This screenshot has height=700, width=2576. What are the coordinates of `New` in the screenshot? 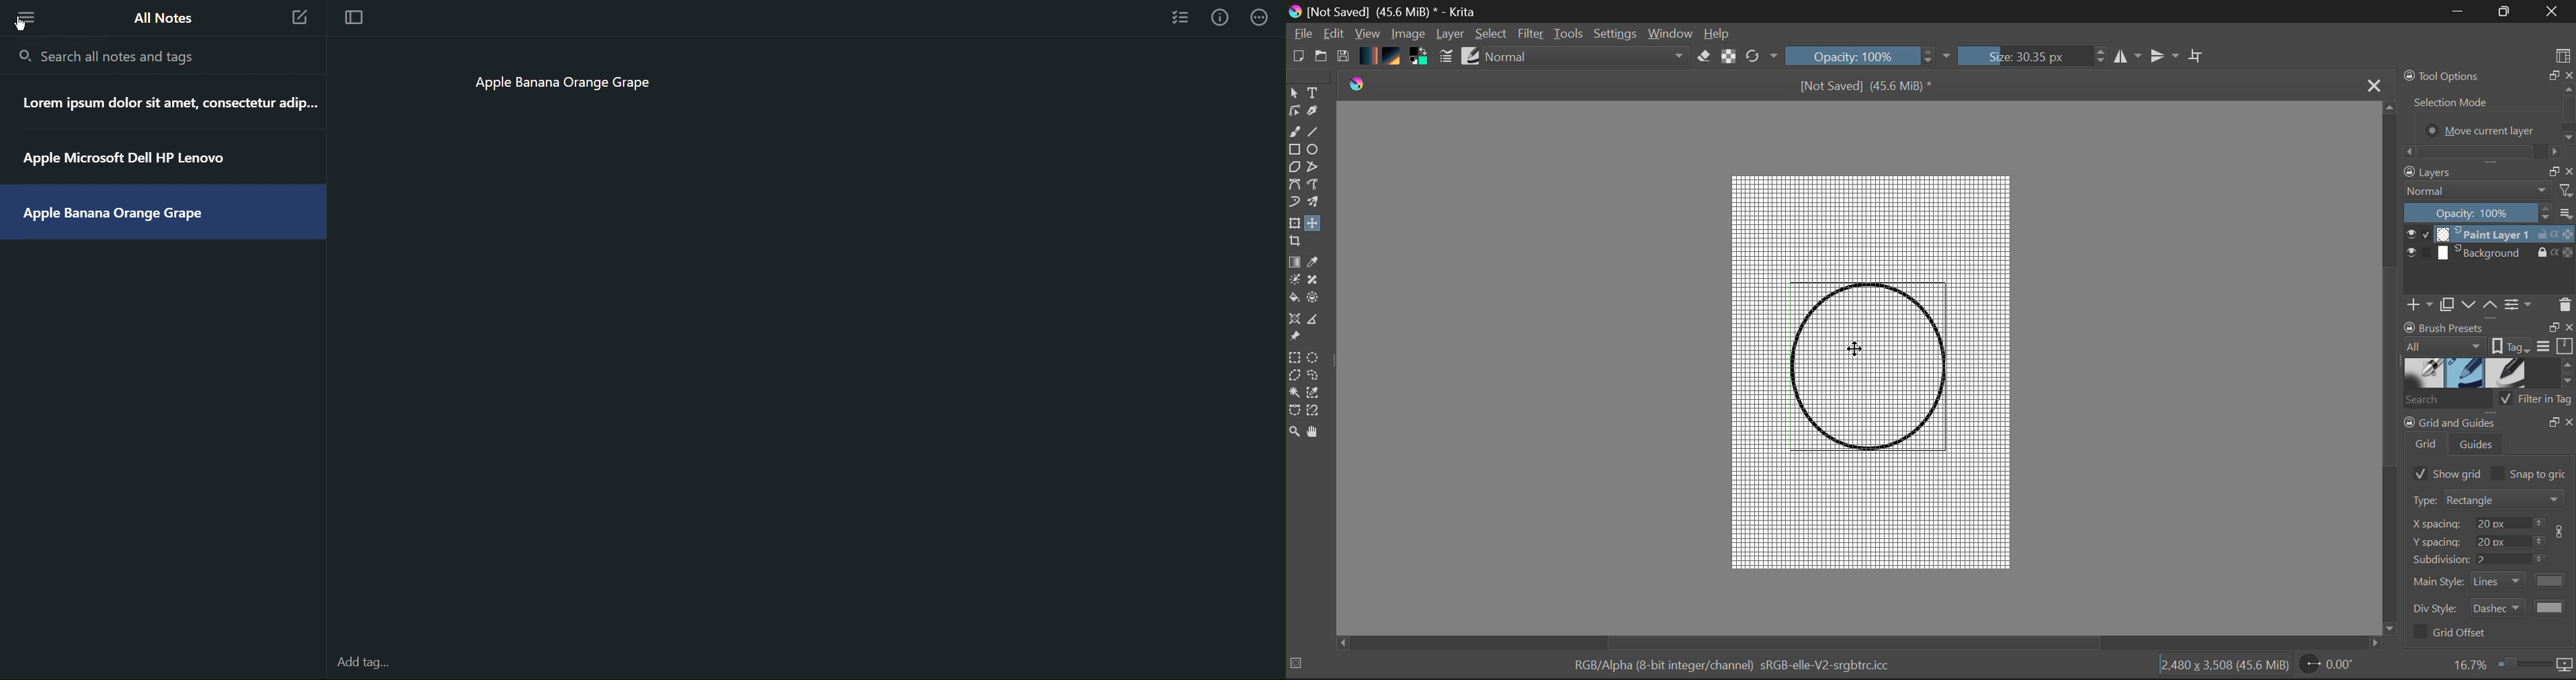 It's located at (1295, 57).